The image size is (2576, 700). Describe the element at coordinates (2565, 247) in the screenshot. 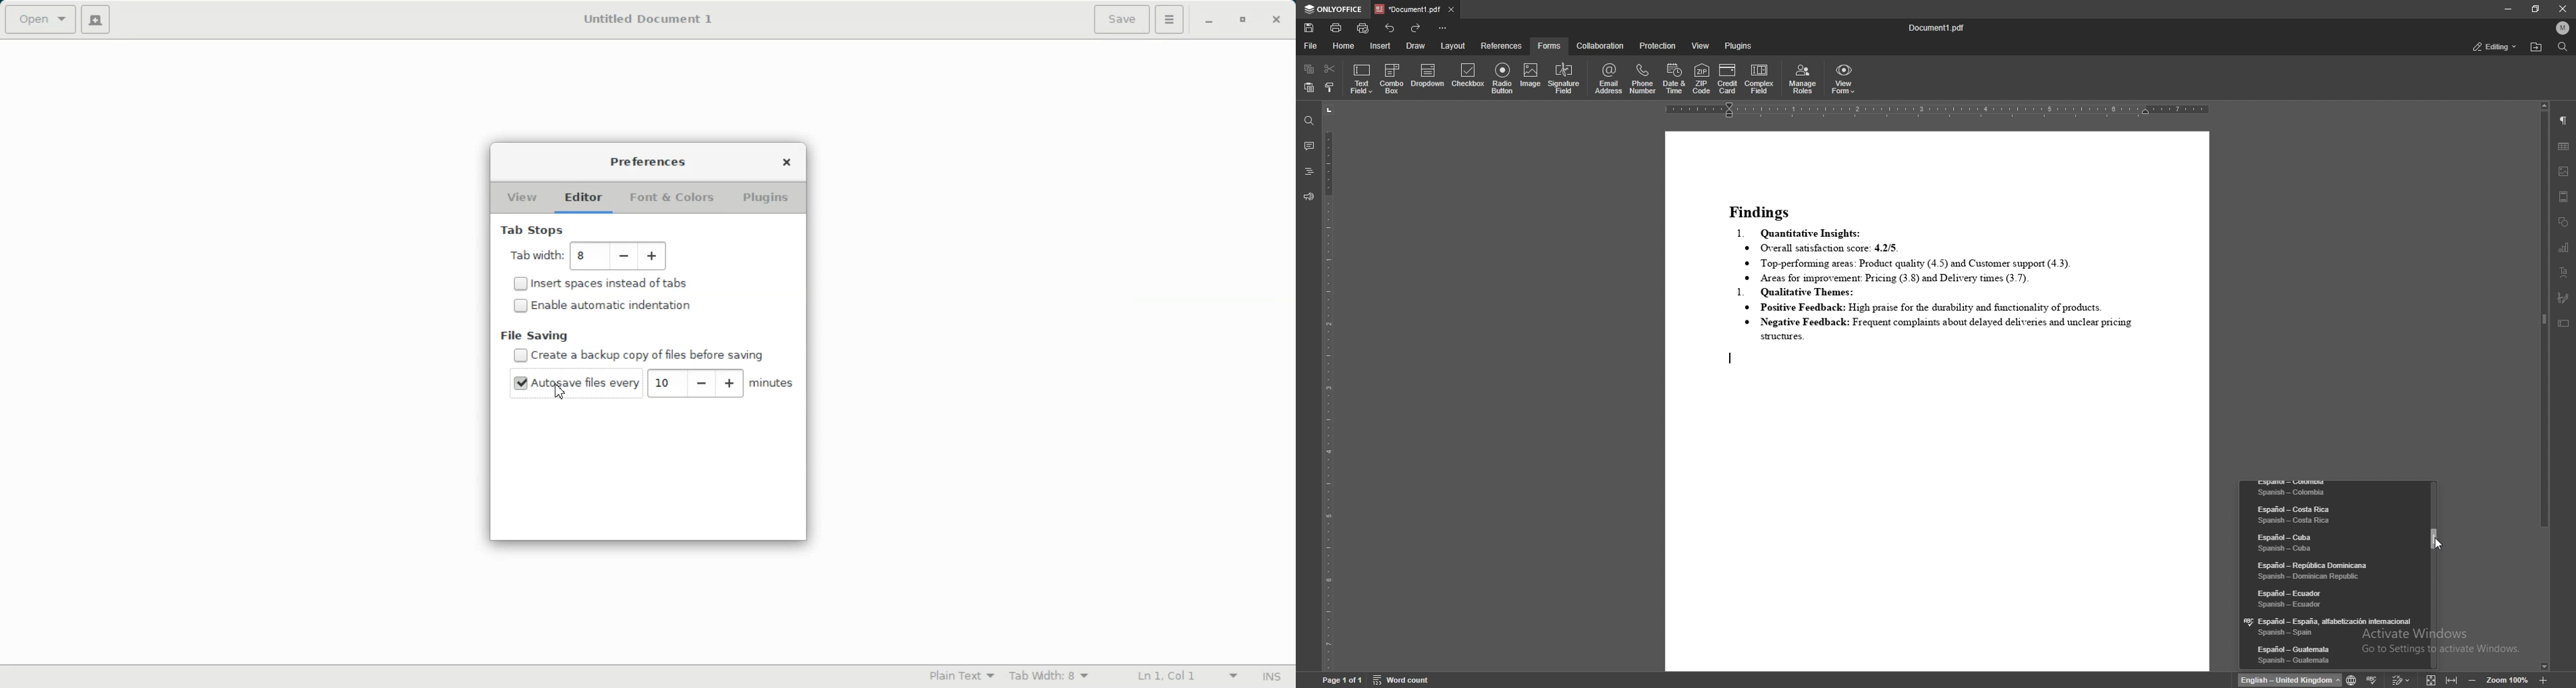

I see `chart` at that location.